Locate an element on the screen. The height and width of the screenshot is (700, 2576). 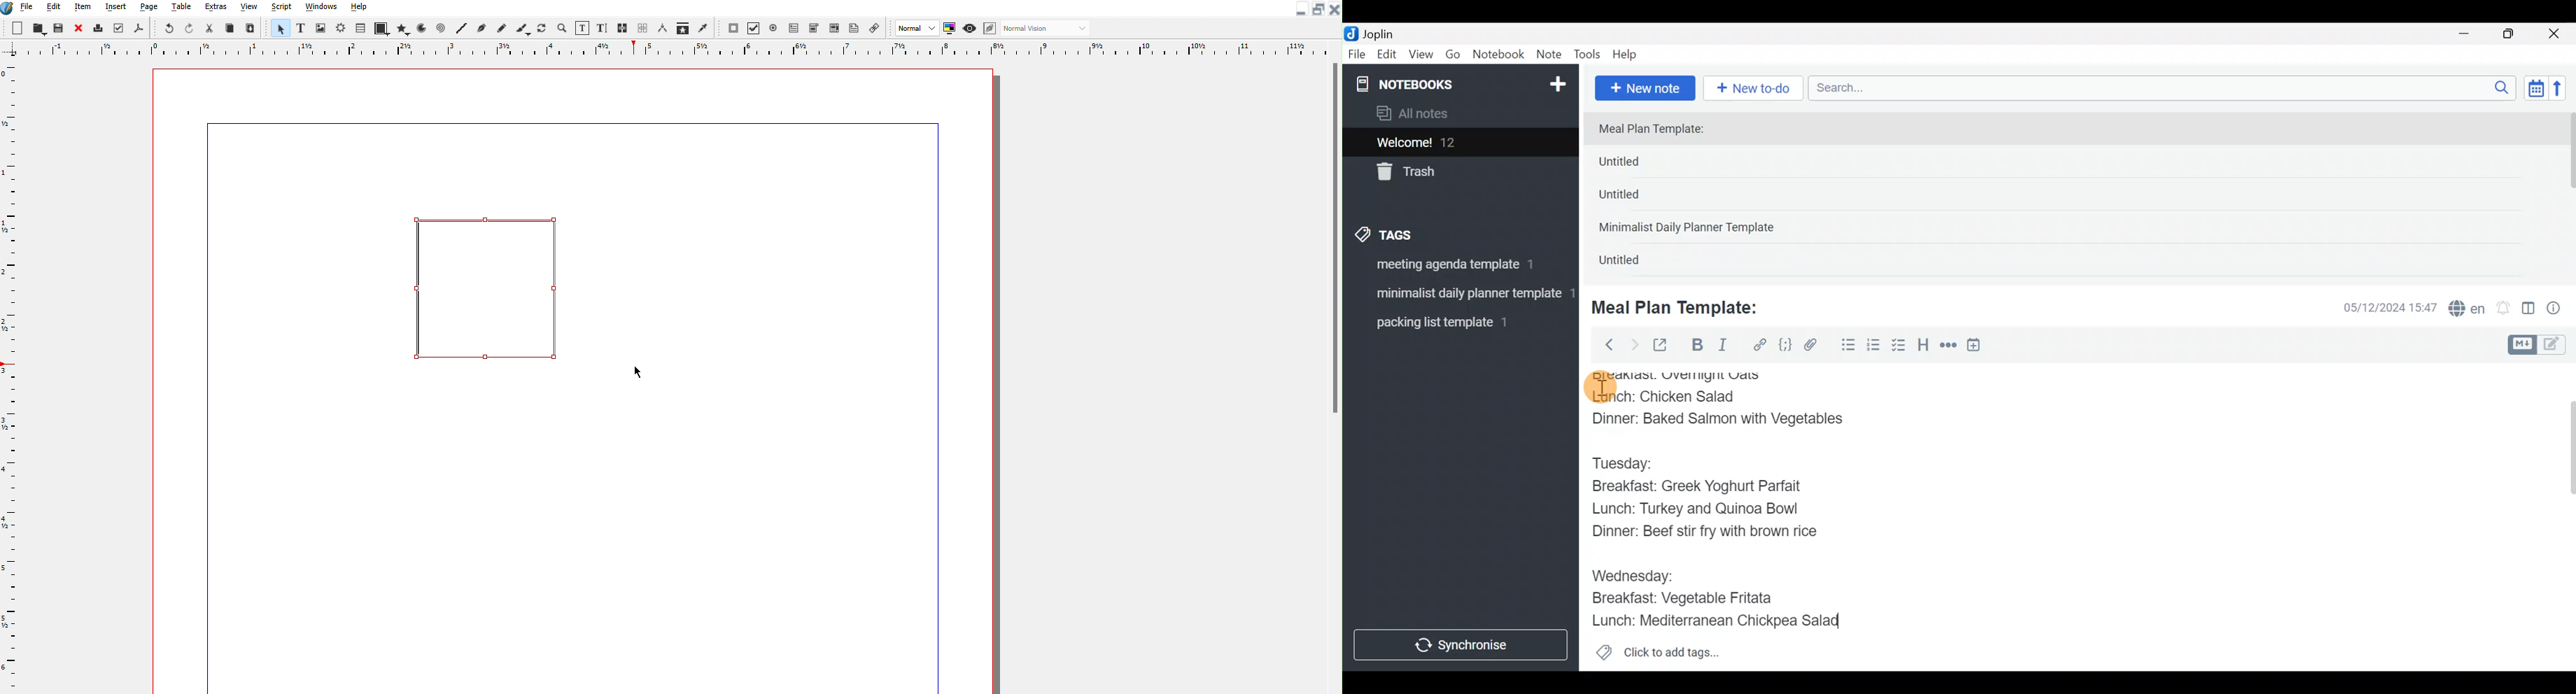
Synchronize is located at coordinates (1462, 645).